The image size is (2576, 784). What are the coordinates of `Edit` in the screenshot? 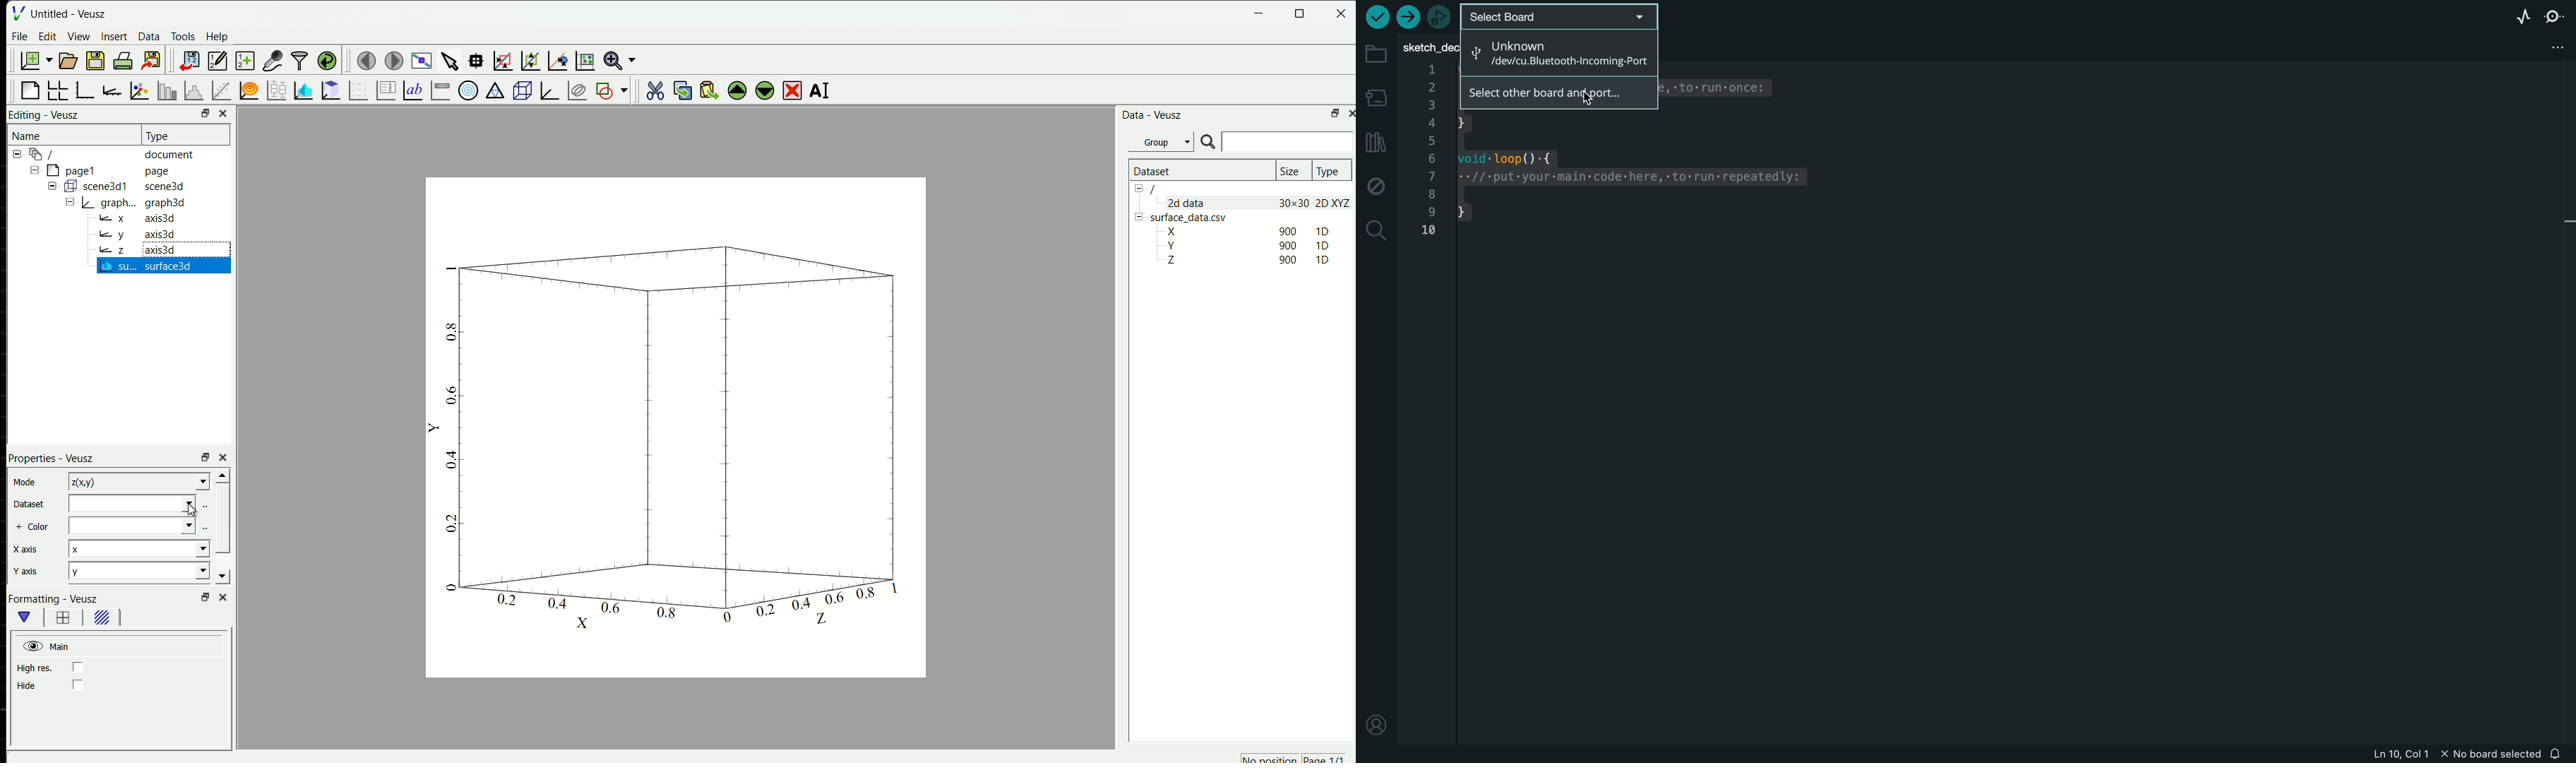 It's located at (48, 36).